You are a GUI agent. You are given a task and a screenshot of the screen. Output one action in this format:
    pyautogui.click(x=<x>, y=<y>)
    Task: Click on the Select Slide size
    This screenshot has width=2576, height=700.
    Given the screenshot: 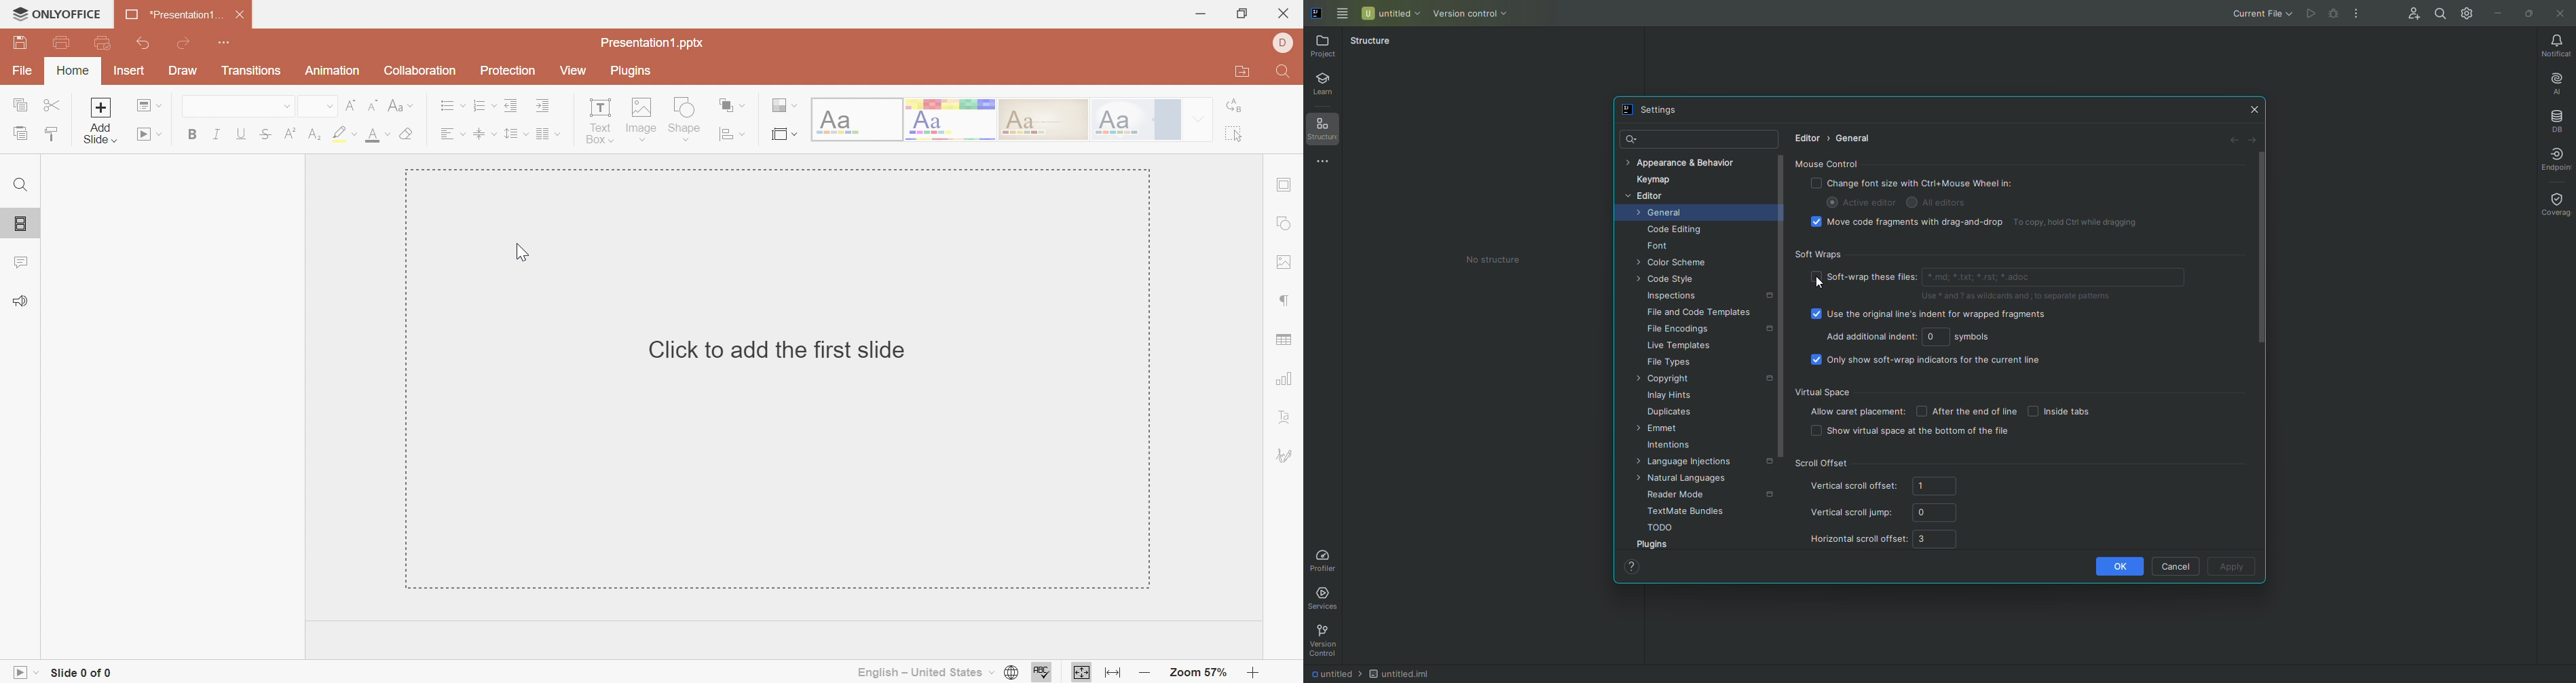 What is the action you would take?
    pyautogui.click(x=781, y=134)
    